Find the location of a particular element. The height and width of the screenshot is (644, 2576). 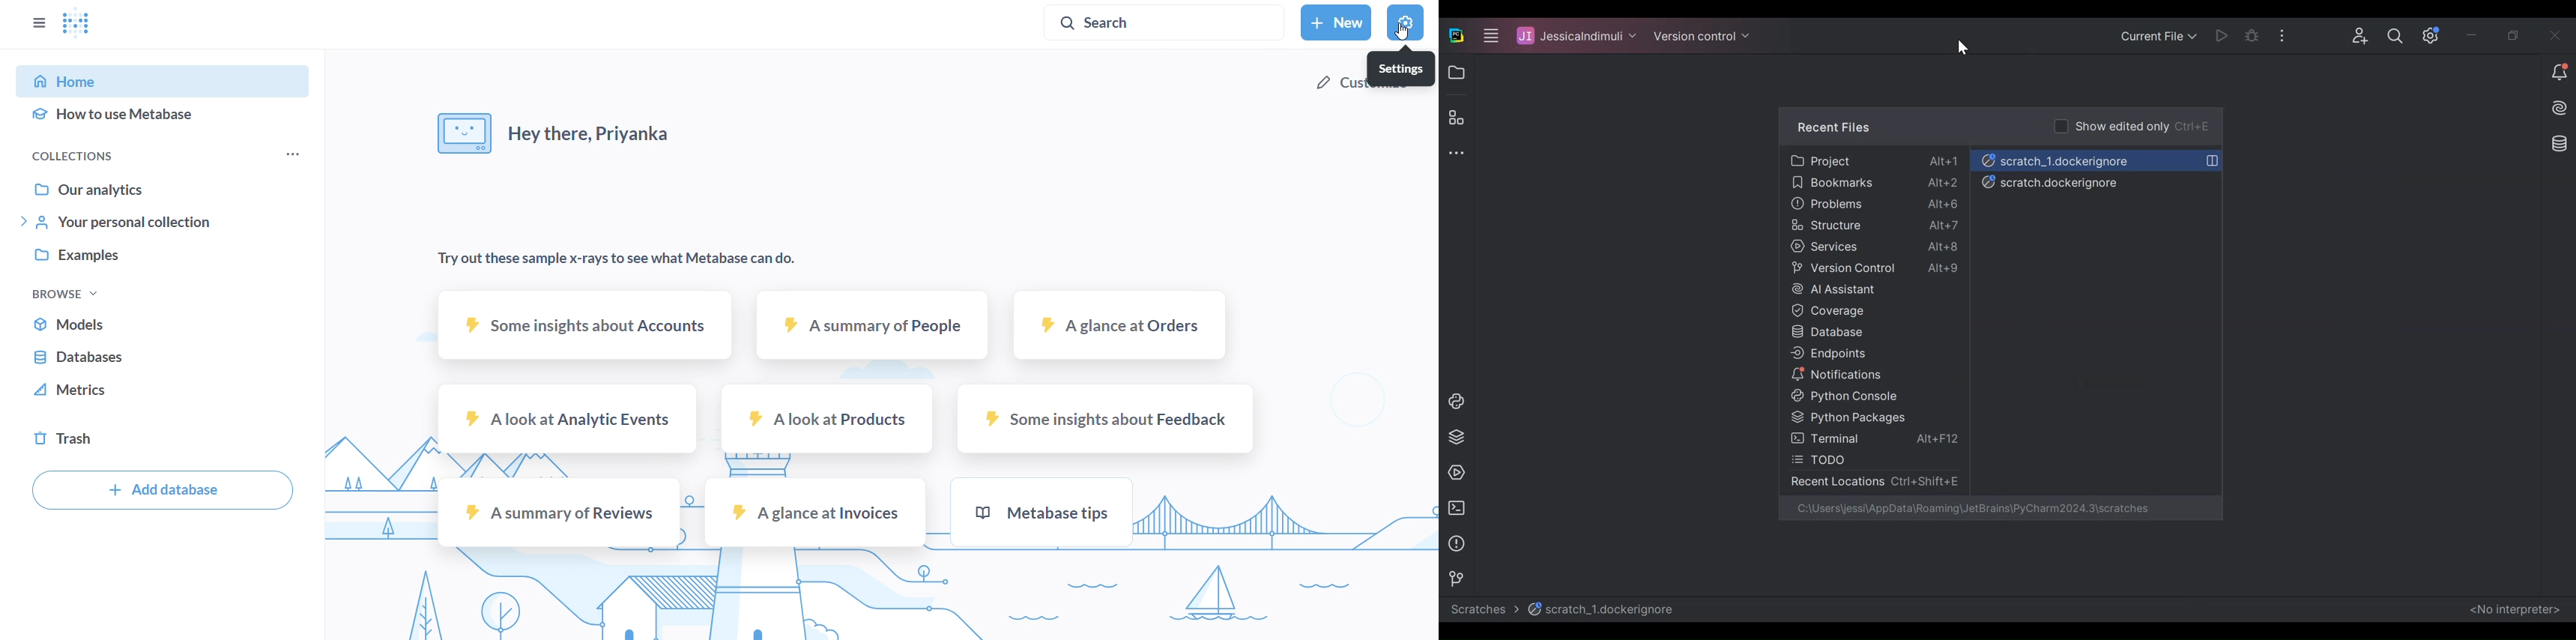

File Path is located at coordinates (1974, 509).